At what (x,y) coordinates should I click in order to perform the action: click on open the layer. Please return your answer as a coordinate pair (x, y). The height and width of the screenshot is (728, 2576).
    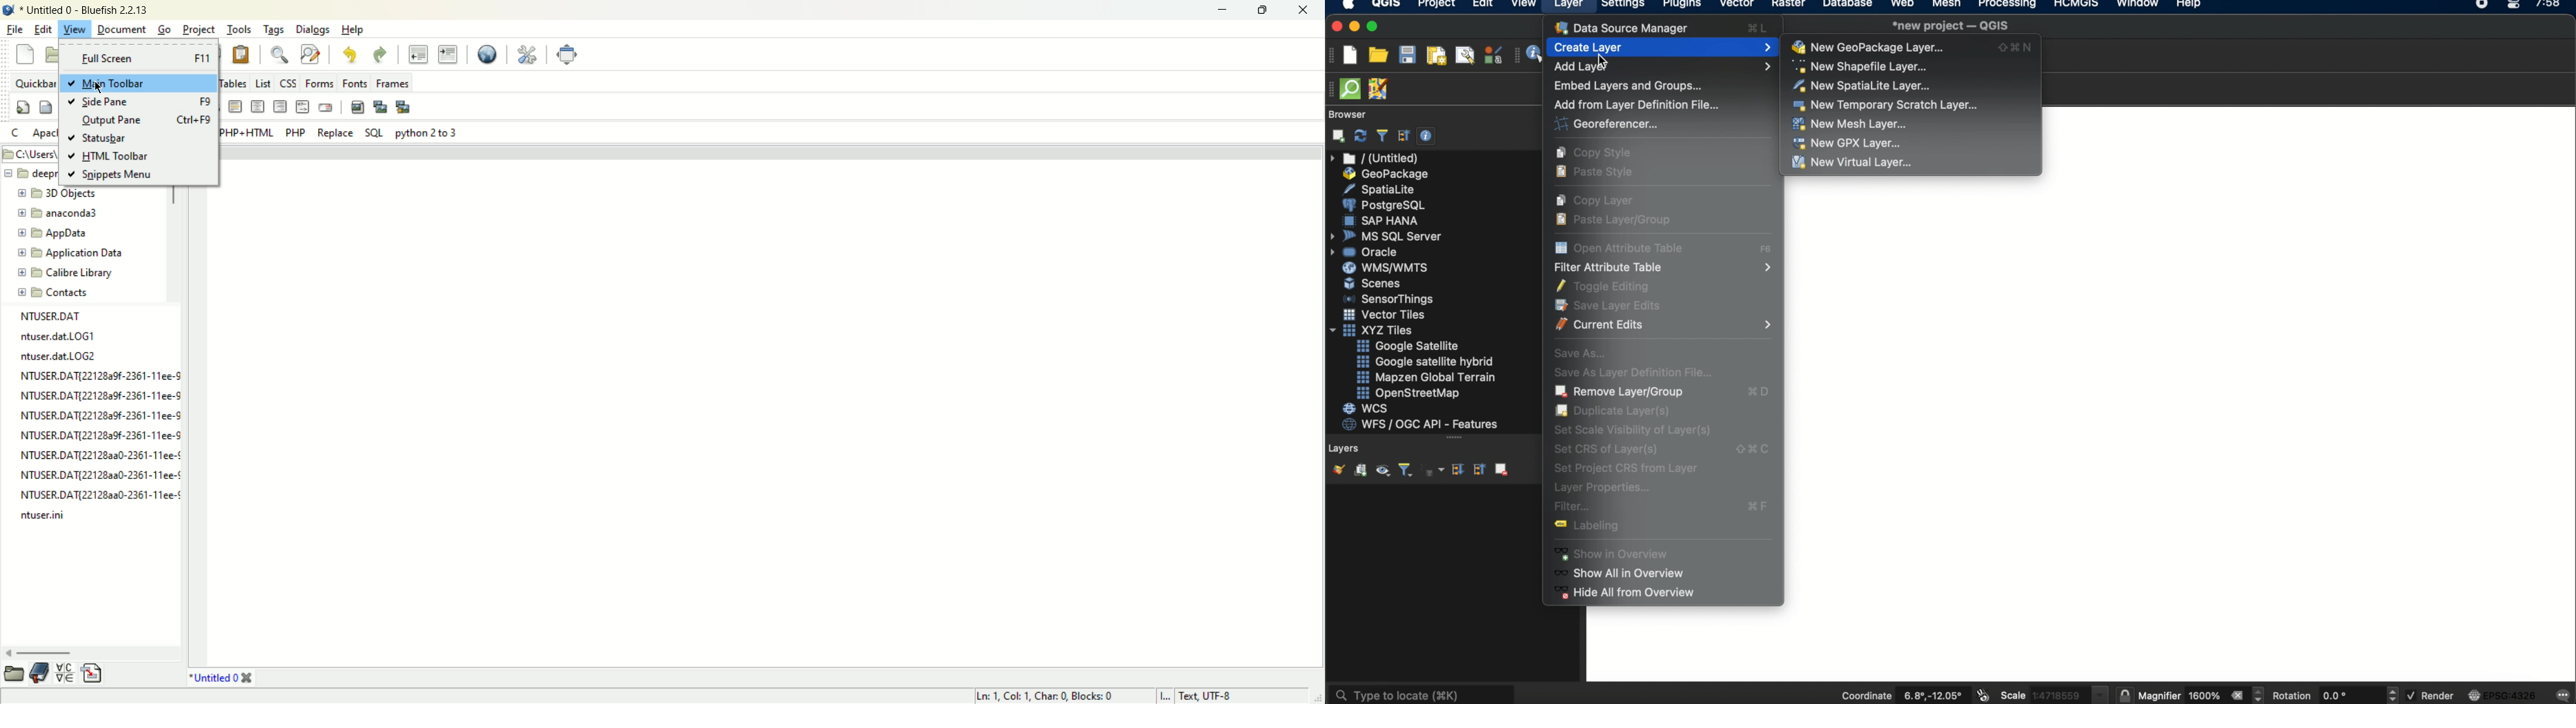
    Looking at the image, I should click on (1335, 469).